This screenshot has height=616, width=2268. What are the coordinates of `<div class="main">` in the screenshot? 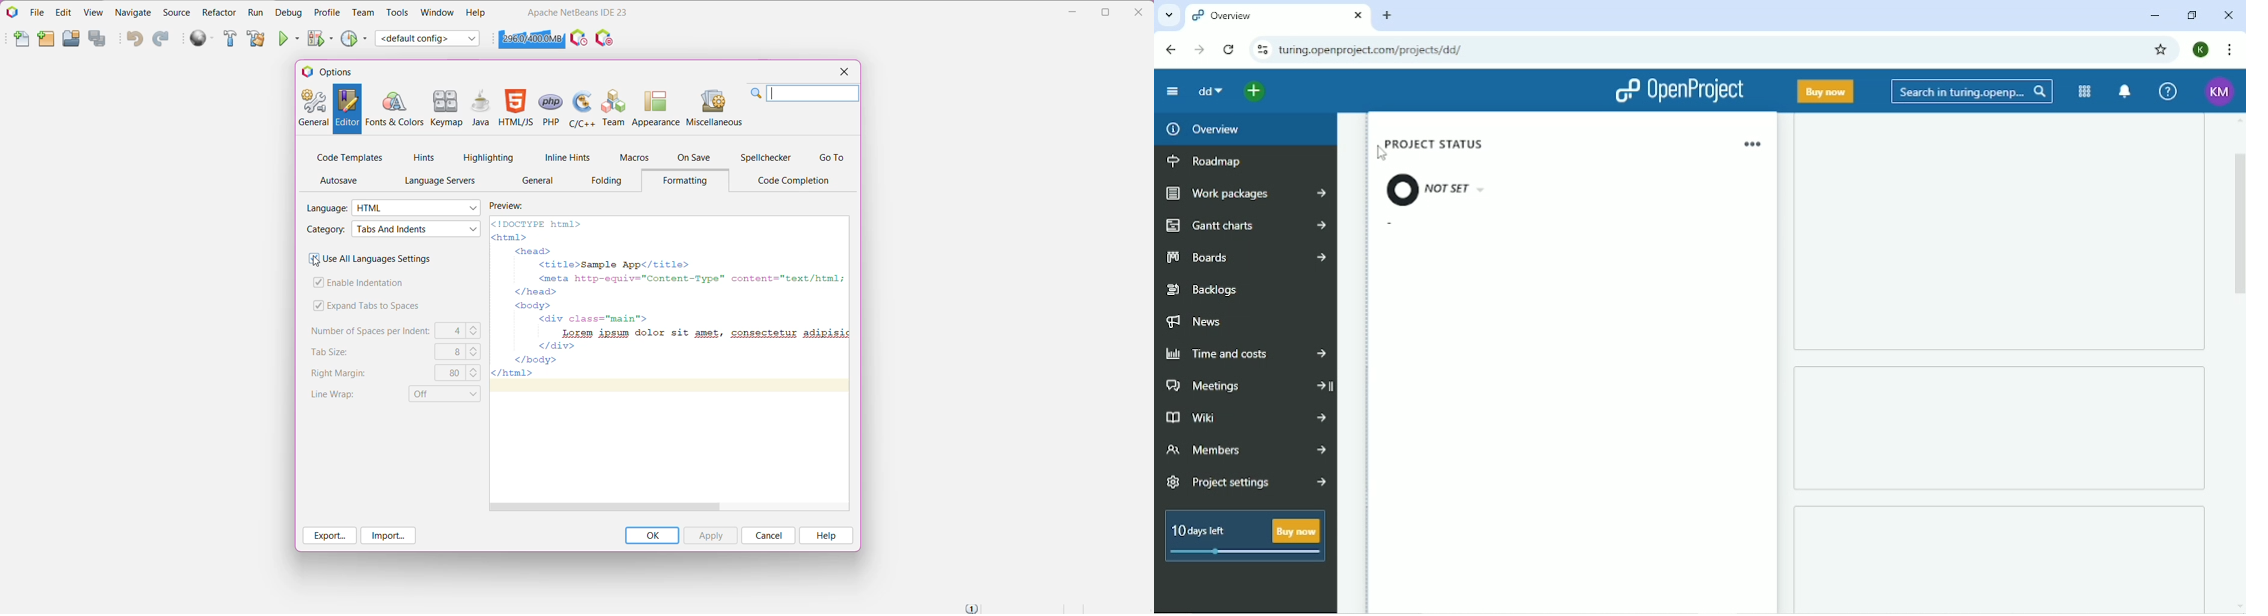 It's located at (594, 319).